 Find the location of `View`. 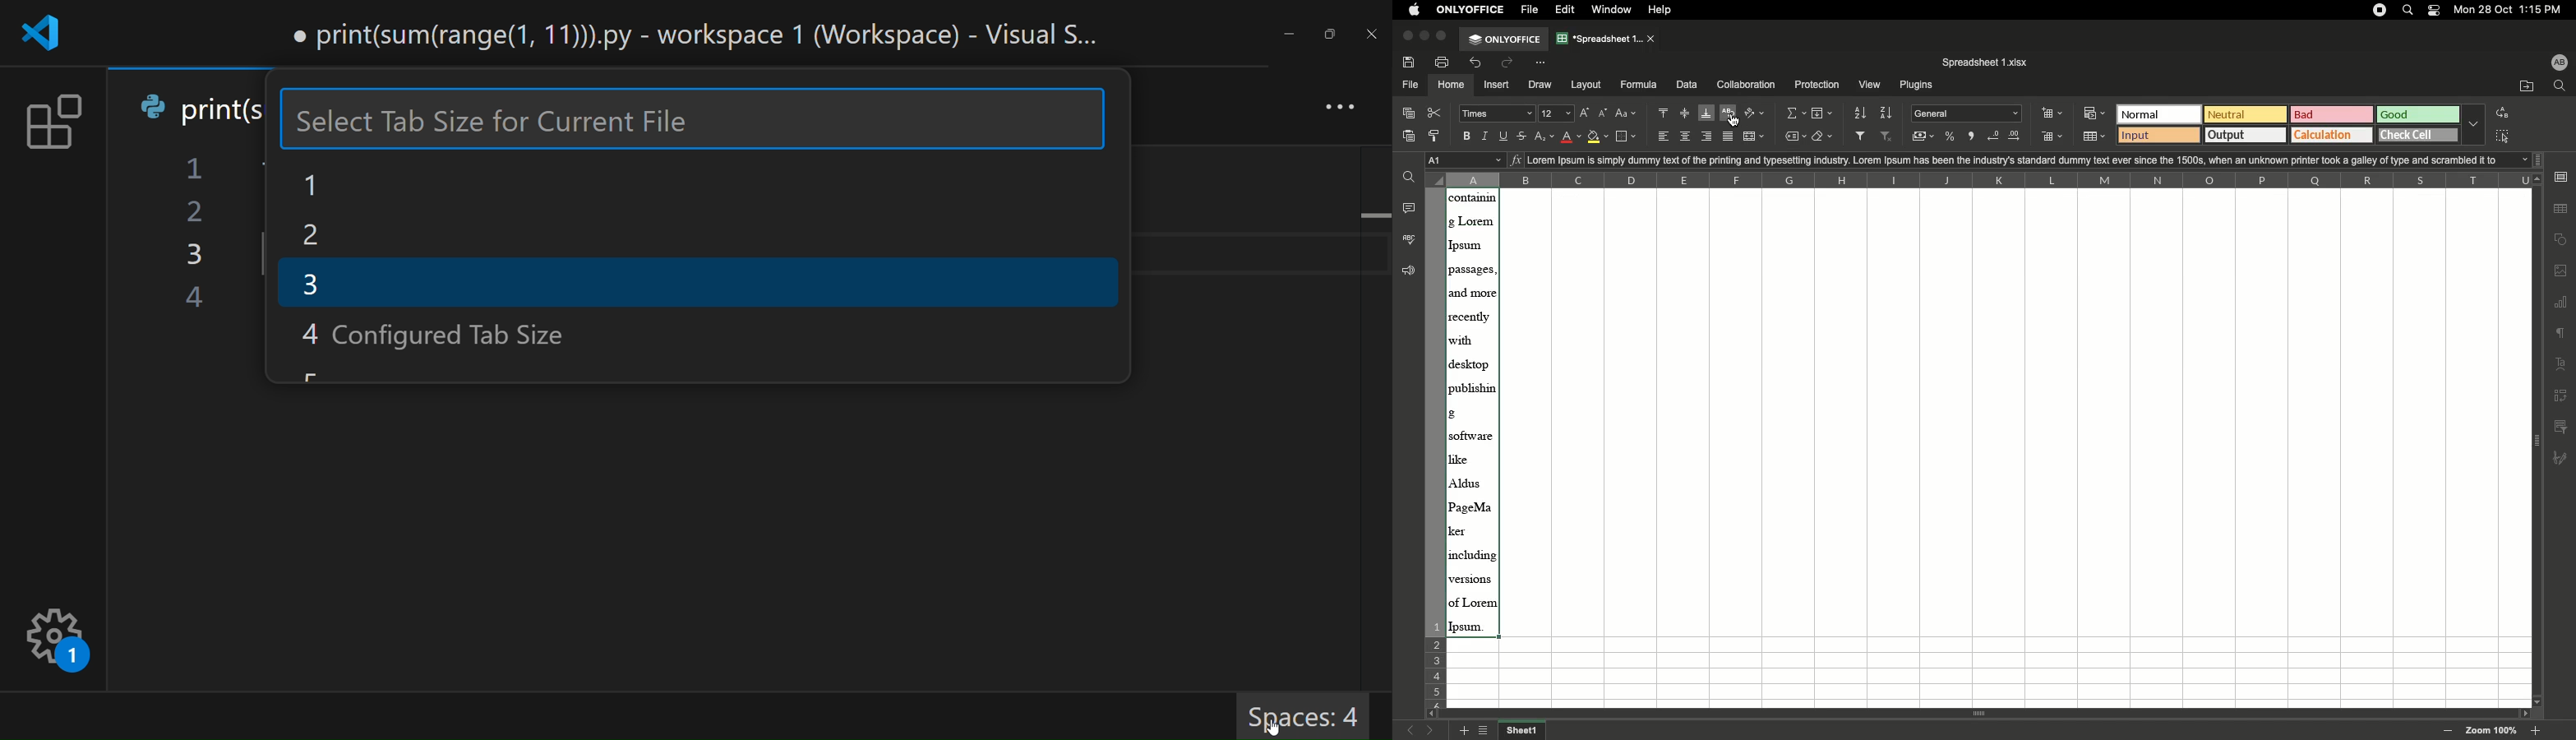

View is located at coordinates (1871, 86).